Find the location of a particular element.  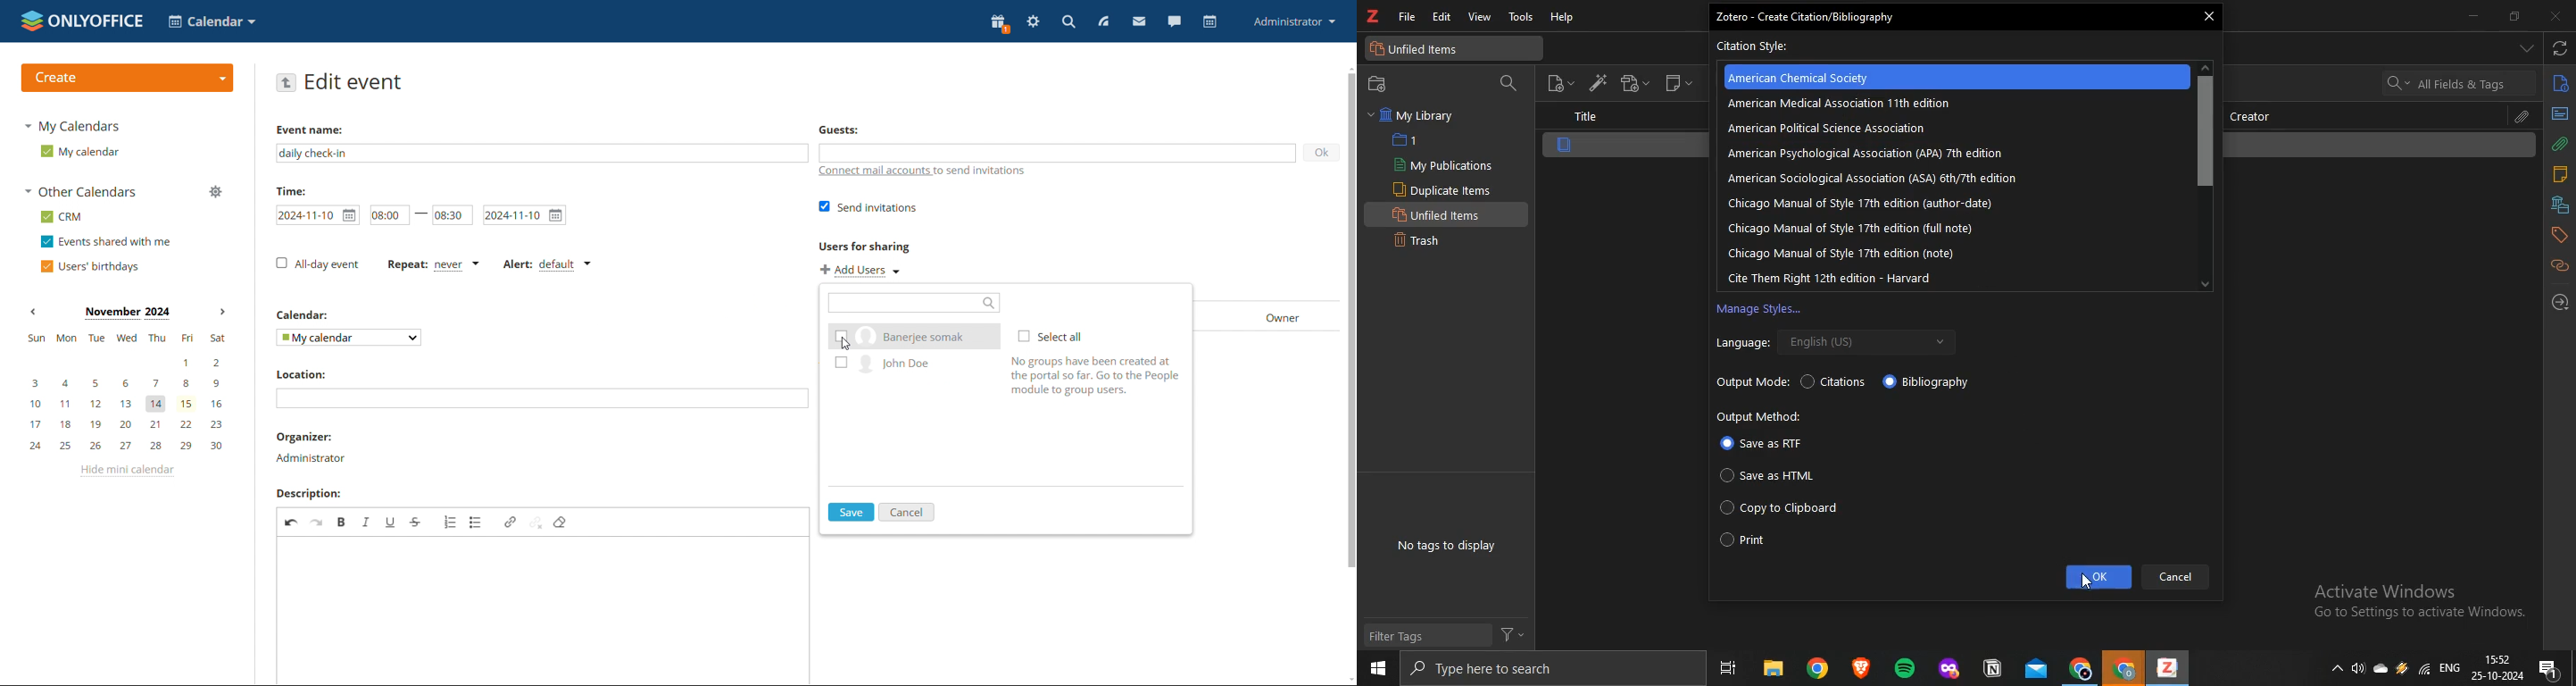

insert/remove bulleted list is located at coordinates (476, 522).